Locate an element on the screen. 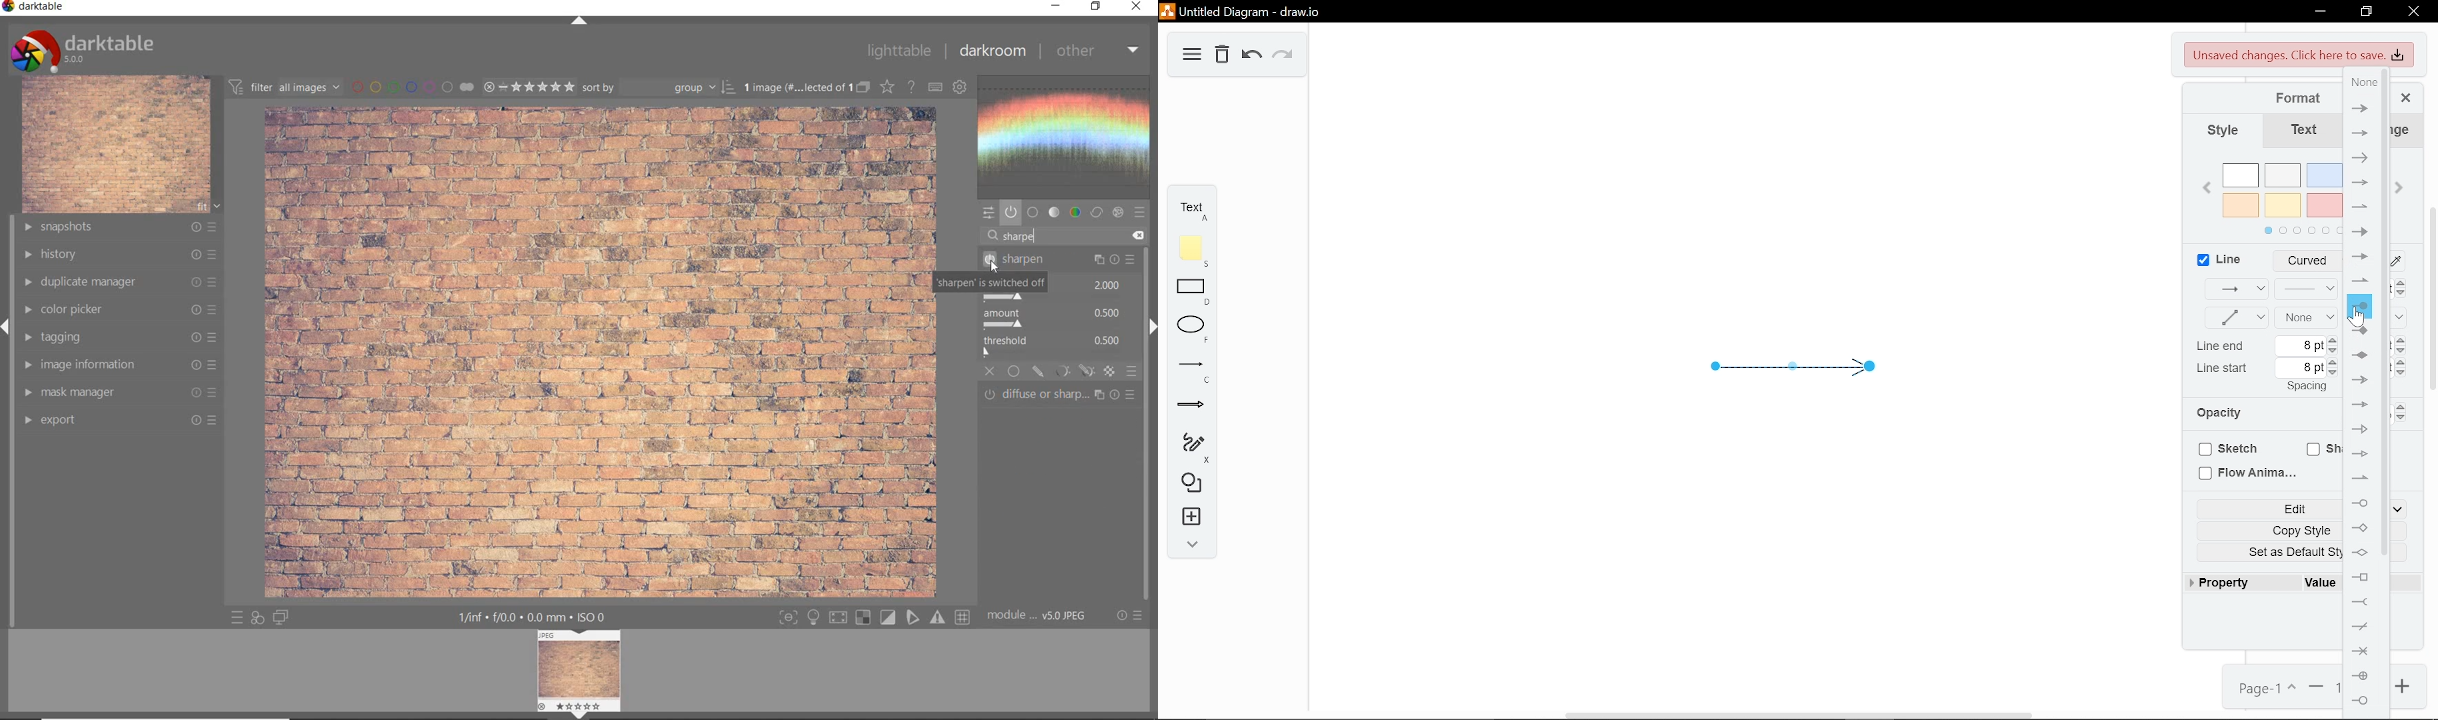 The image size is (2464, 728). Arrow is located at coordinates (1195, 409).